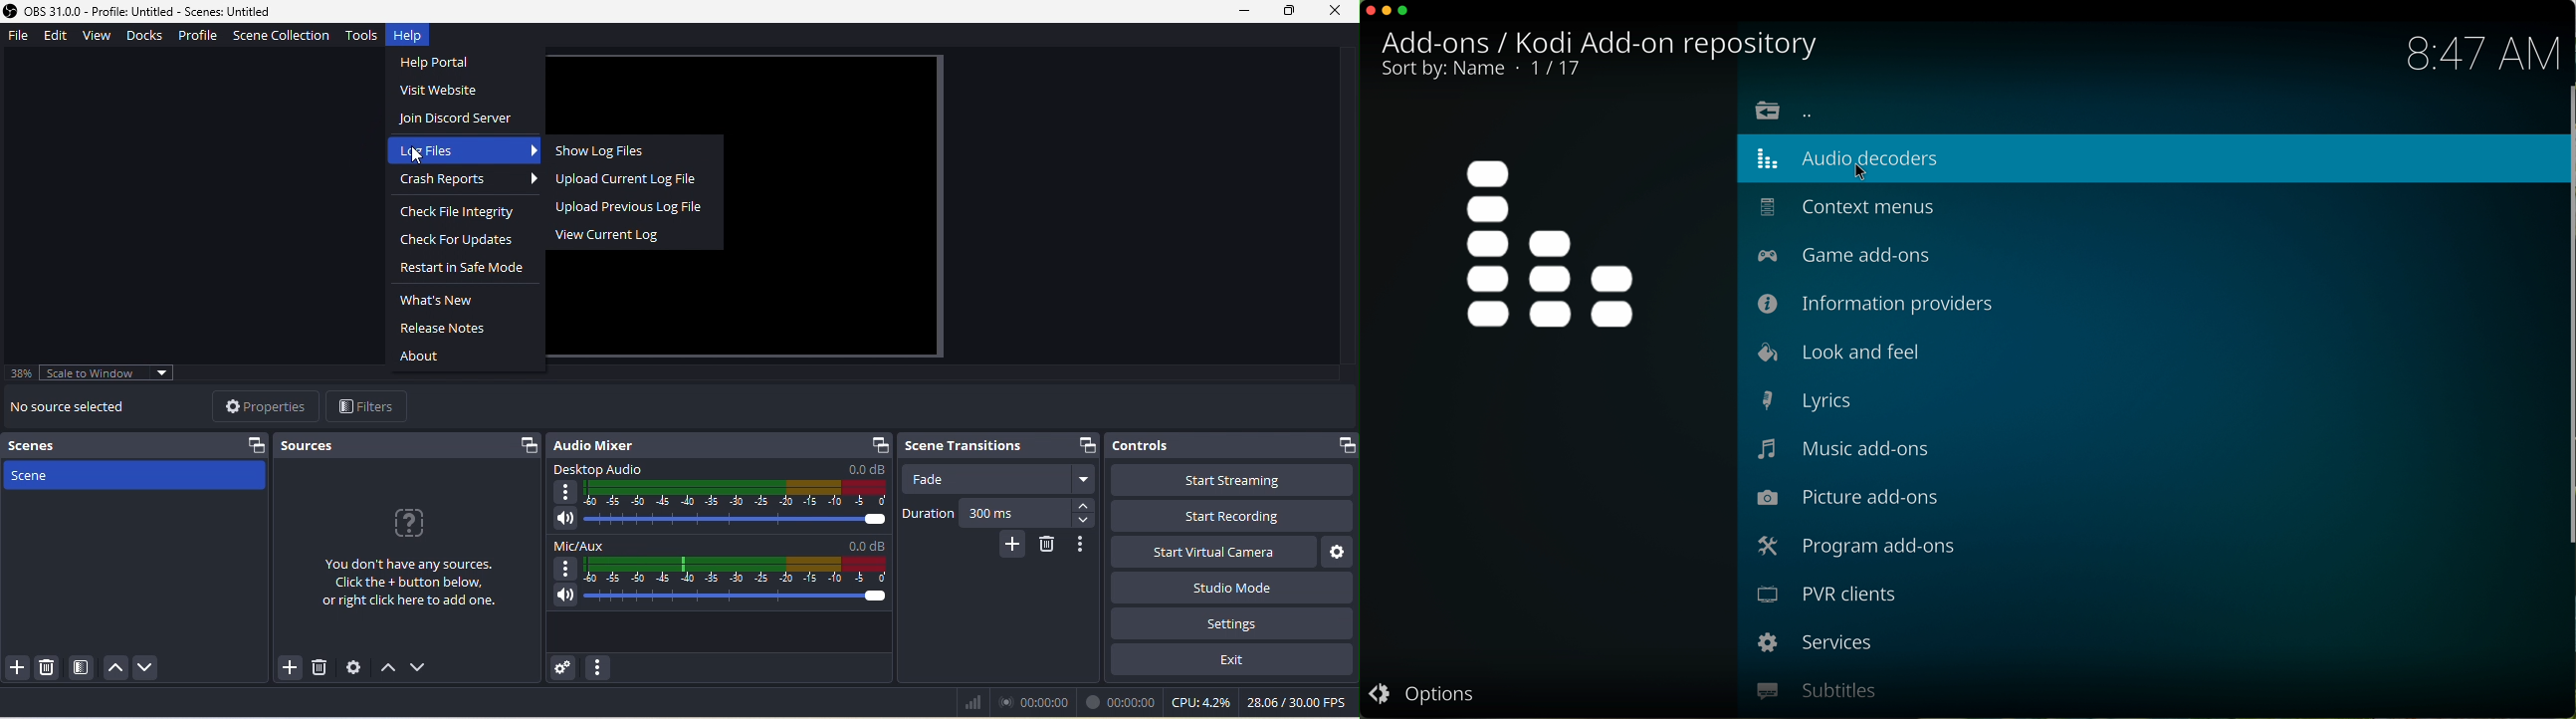 This screenshot has width=2576, height=728. What do you see at coordinates (611, 152) in the screenshot?
I see `show log files` at bounding box center [611, 152].